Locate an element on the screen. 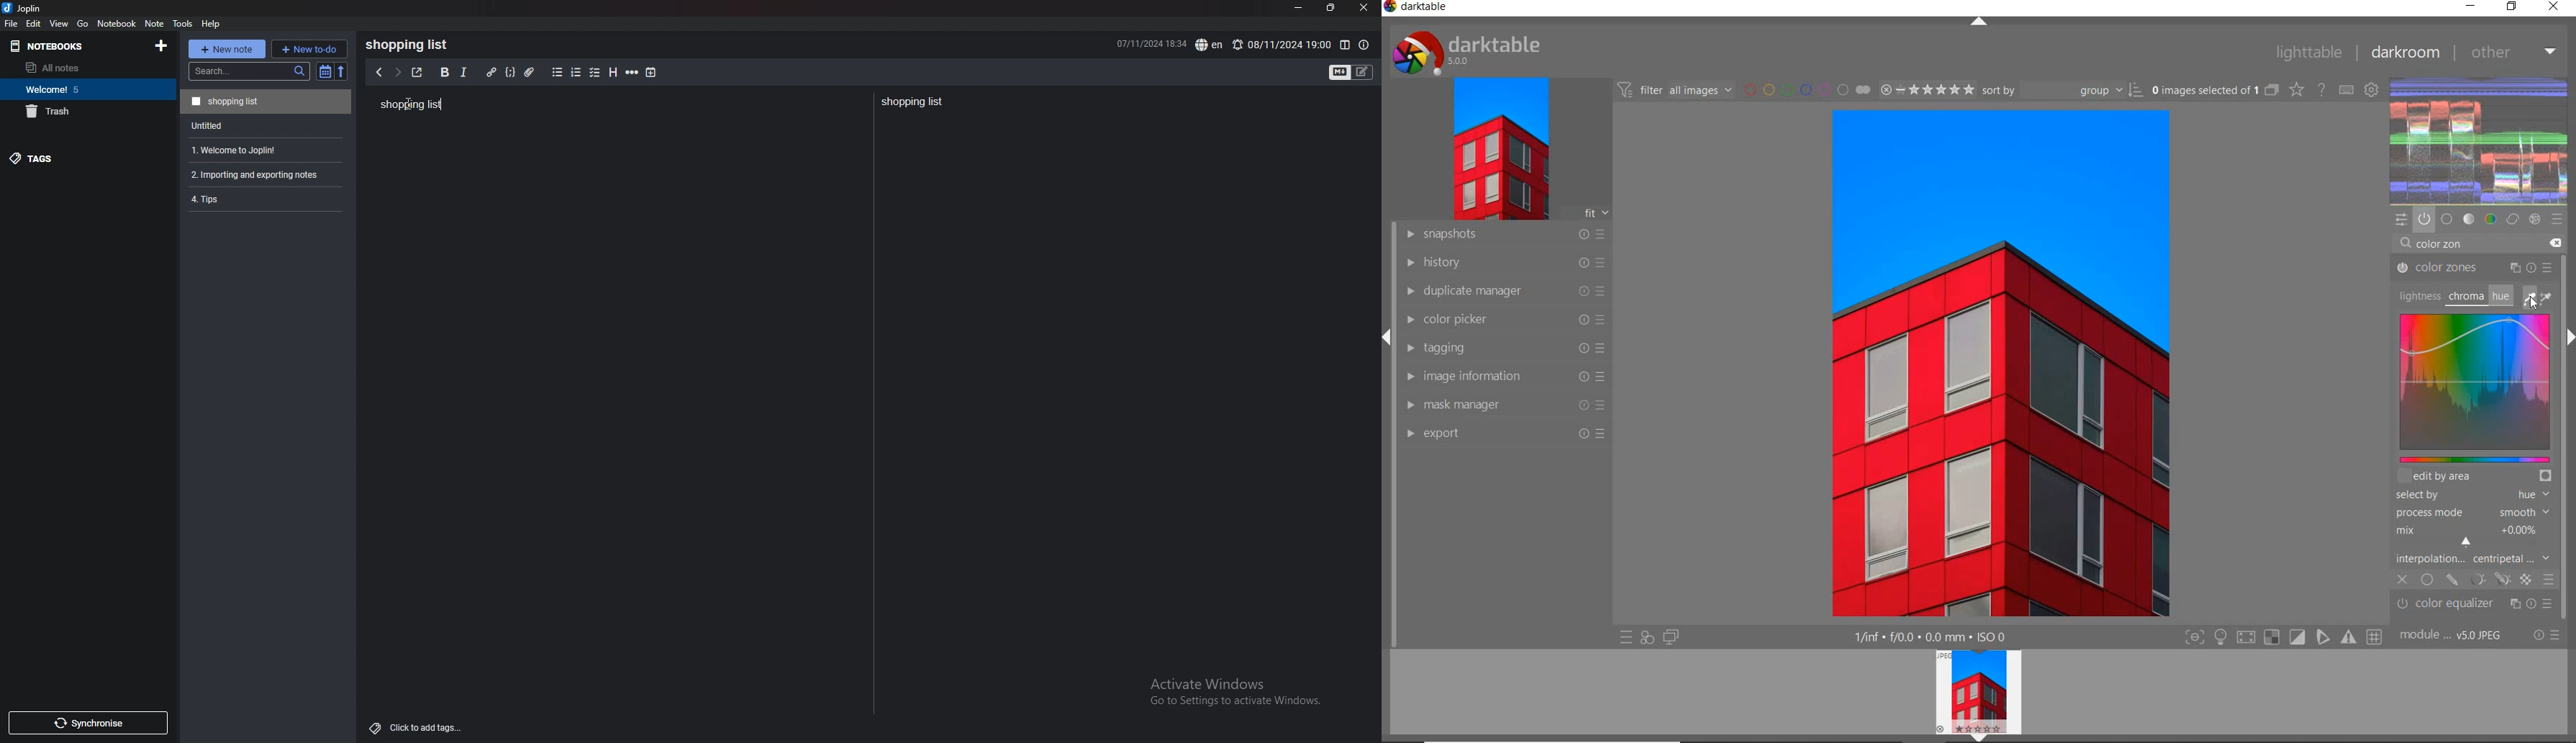 The height and width of the screenshot is (756, 2576). MASK OPTIONS is located at coordinates (2488, 579).